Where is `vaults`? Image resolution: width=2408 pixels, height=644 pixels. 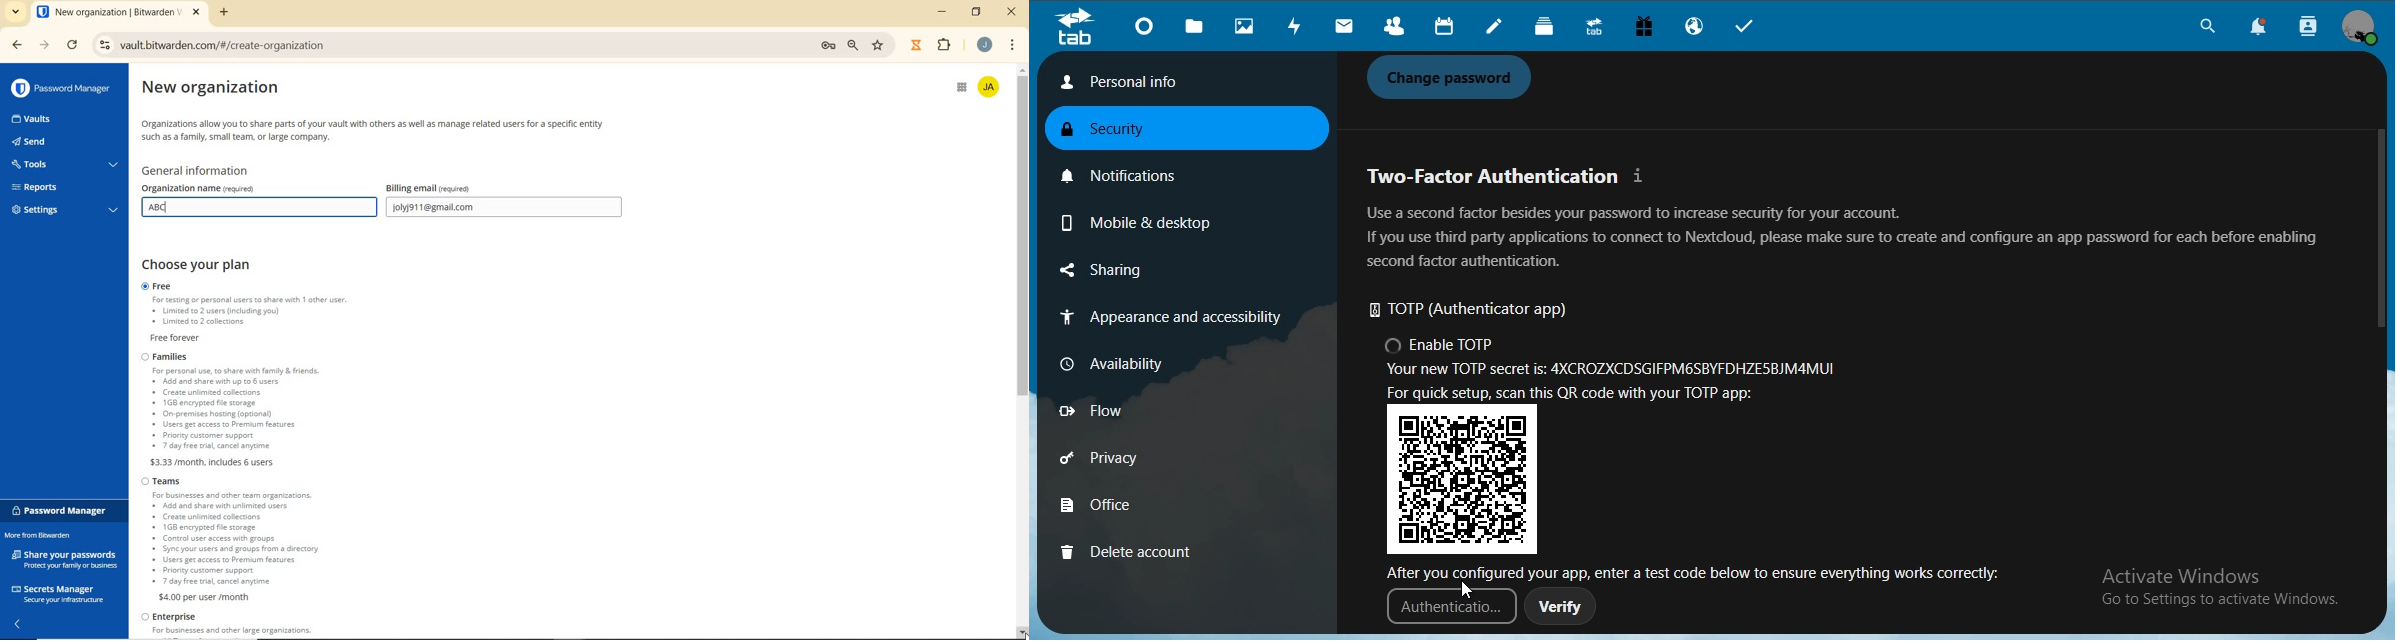
vaults is located at coordinates (42, 120).